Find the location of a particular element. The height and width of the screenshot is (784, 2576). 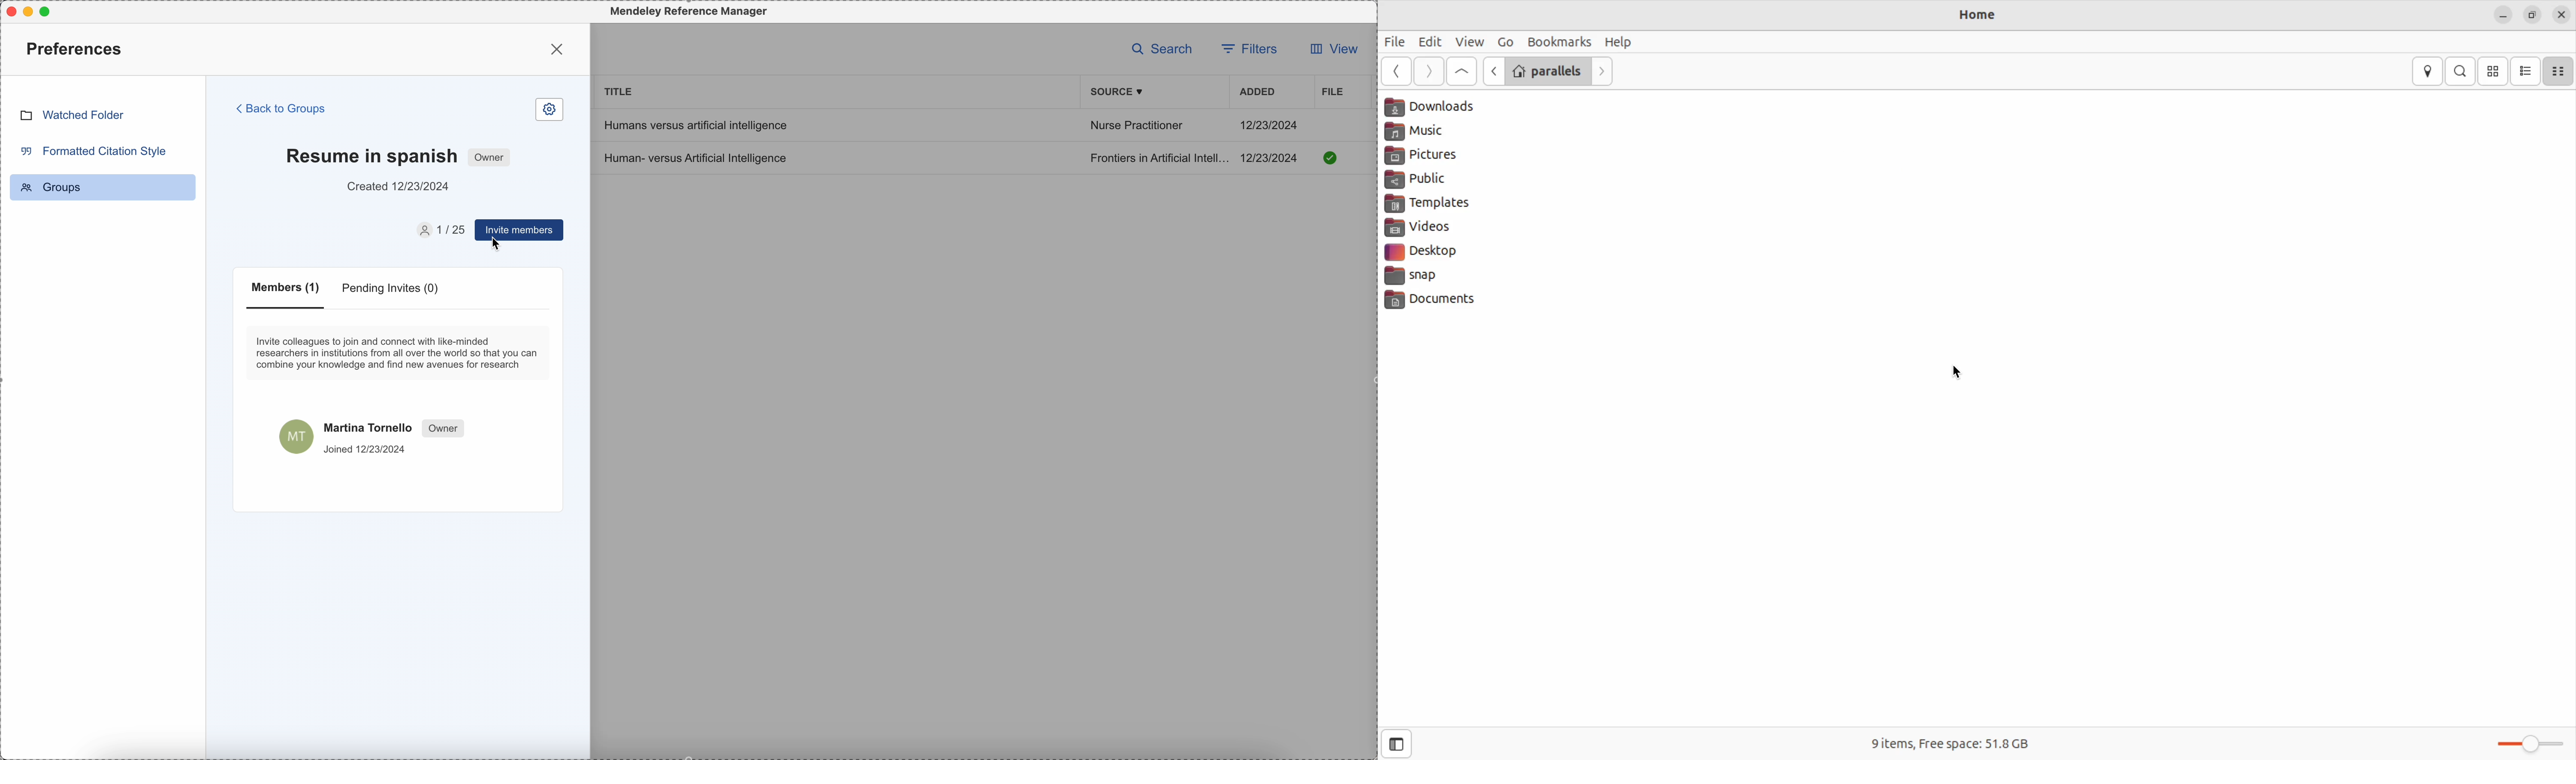

maximize is located at coordinates (49, 11).